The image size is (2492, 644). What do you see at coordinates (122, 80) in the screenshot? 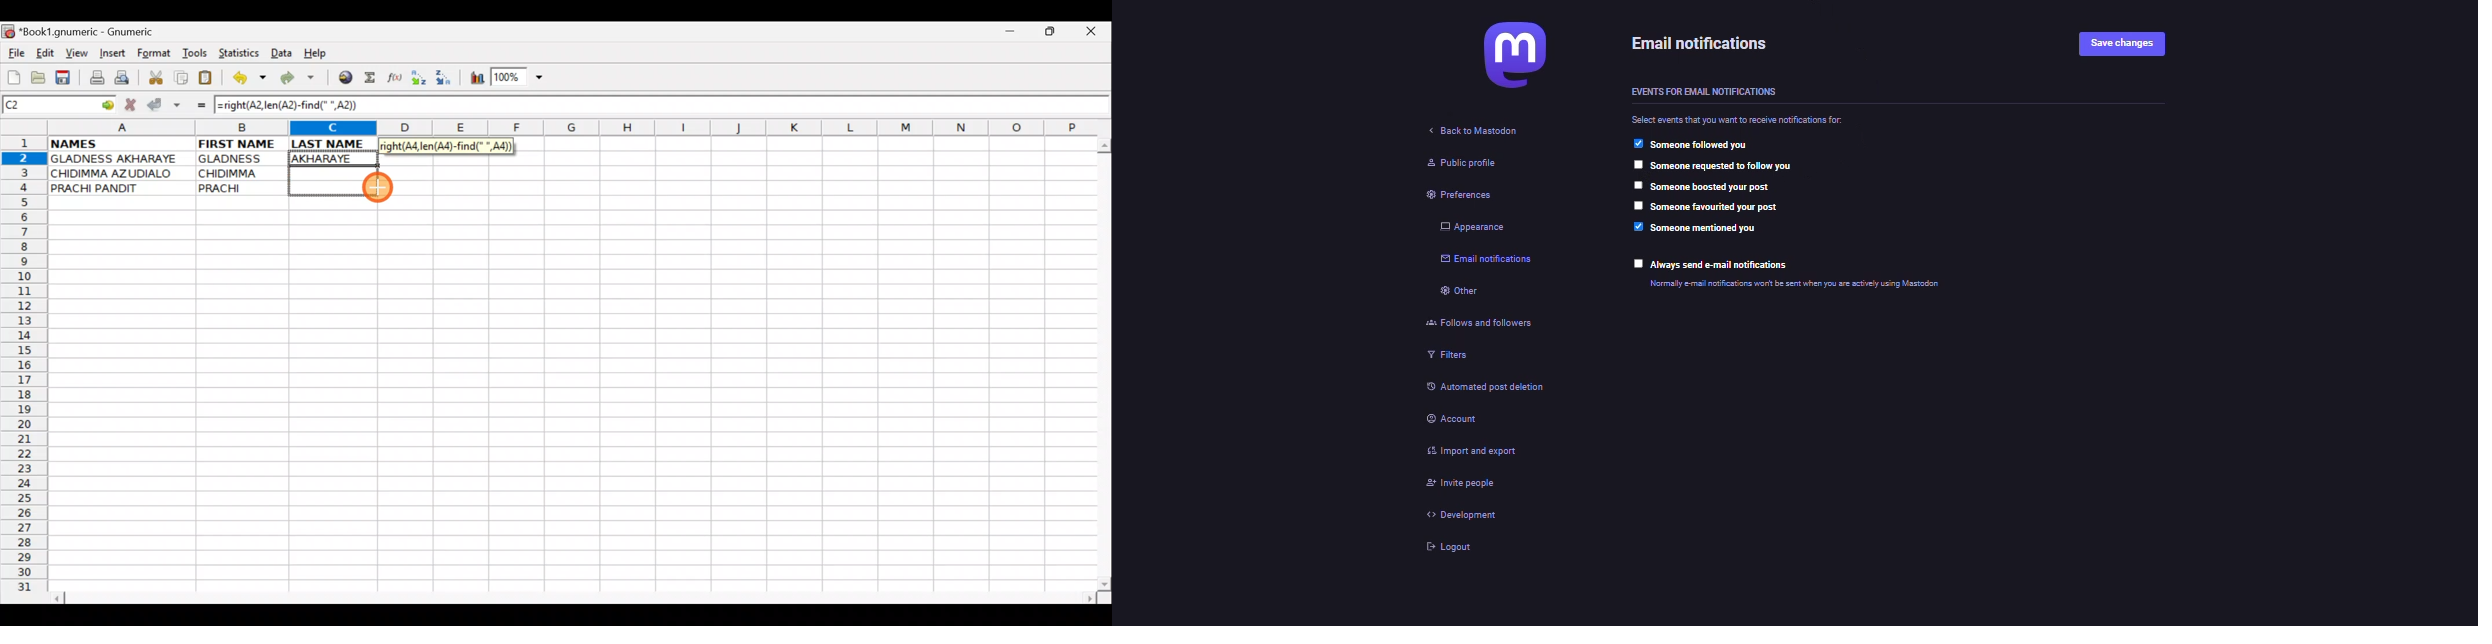
I see `Print preview` at bounding box center [122, 80].